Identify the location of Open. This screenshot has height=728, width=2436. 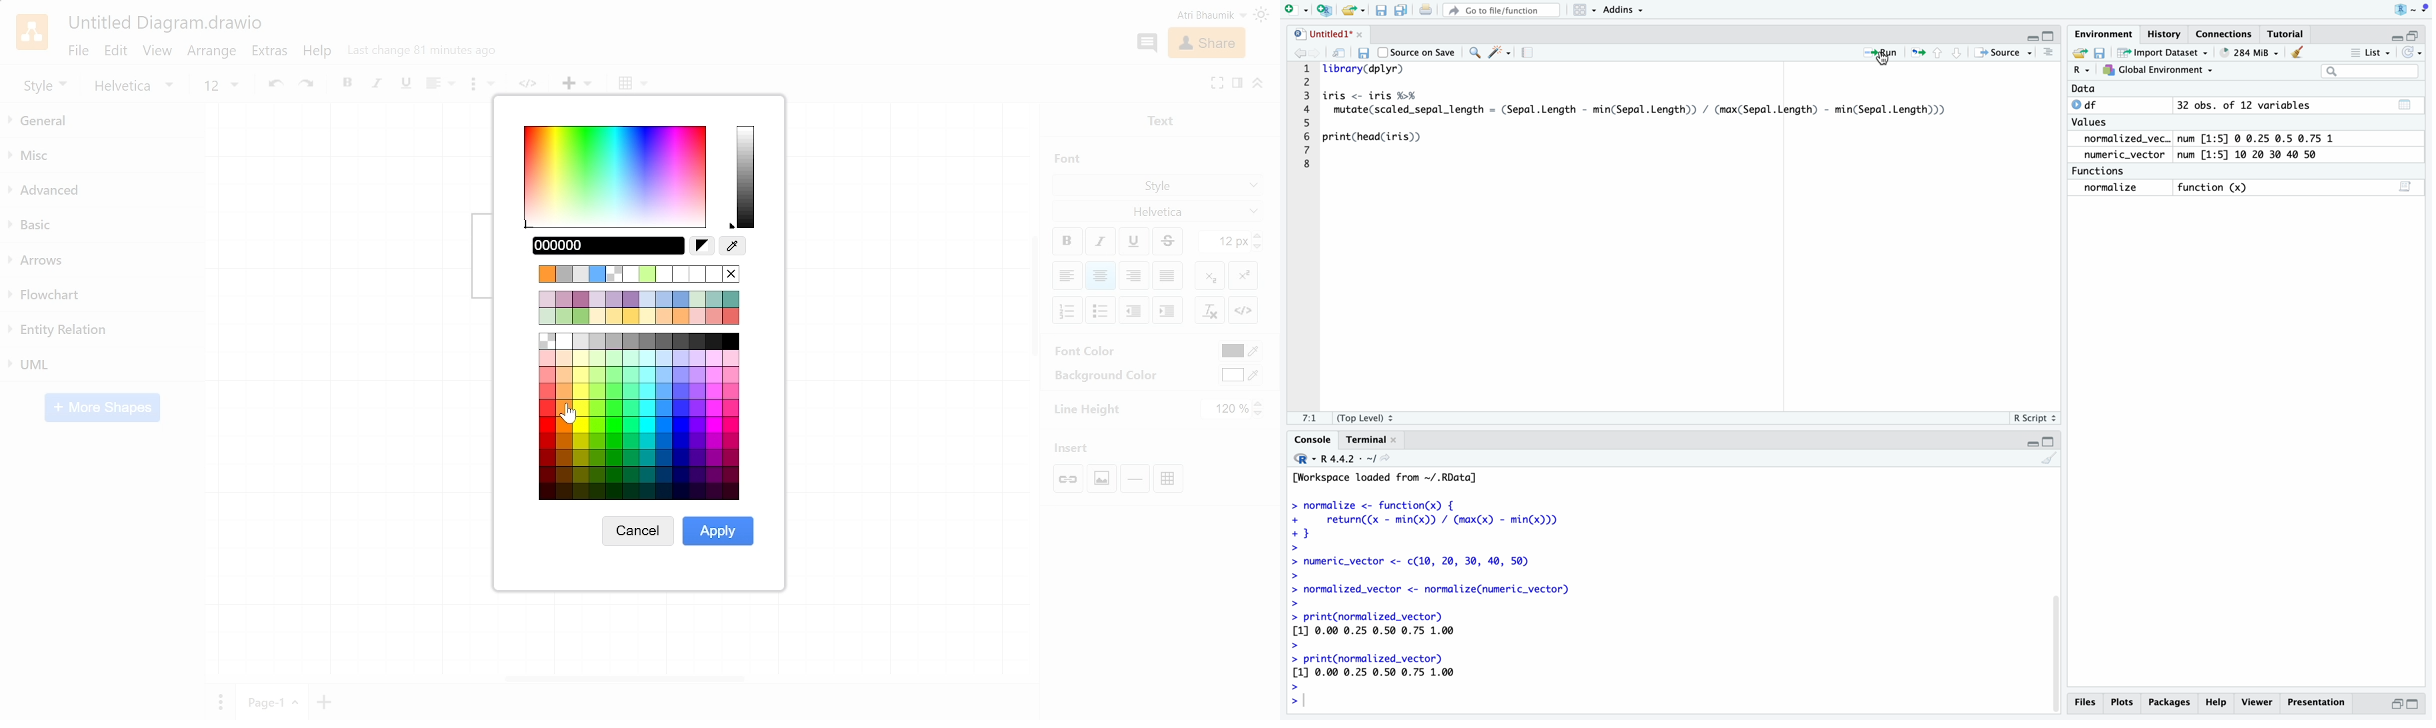
(1354, 10).